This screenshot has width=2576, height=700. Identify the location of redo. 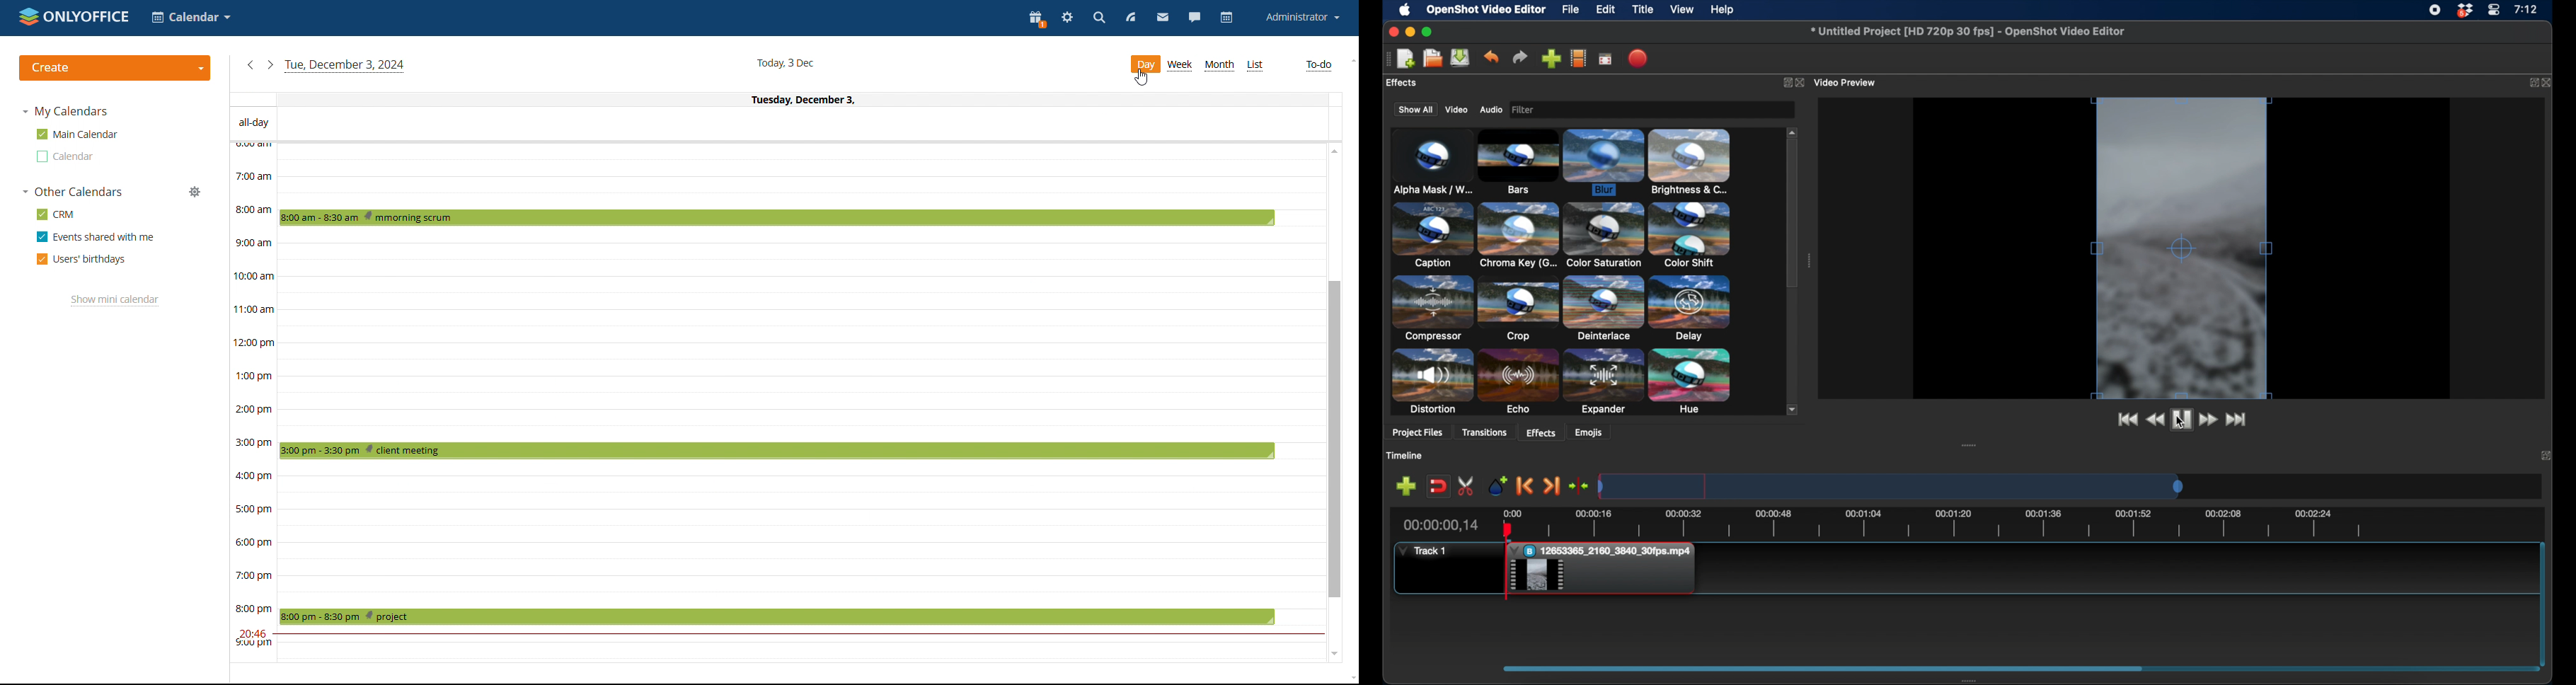
(1520, 57).